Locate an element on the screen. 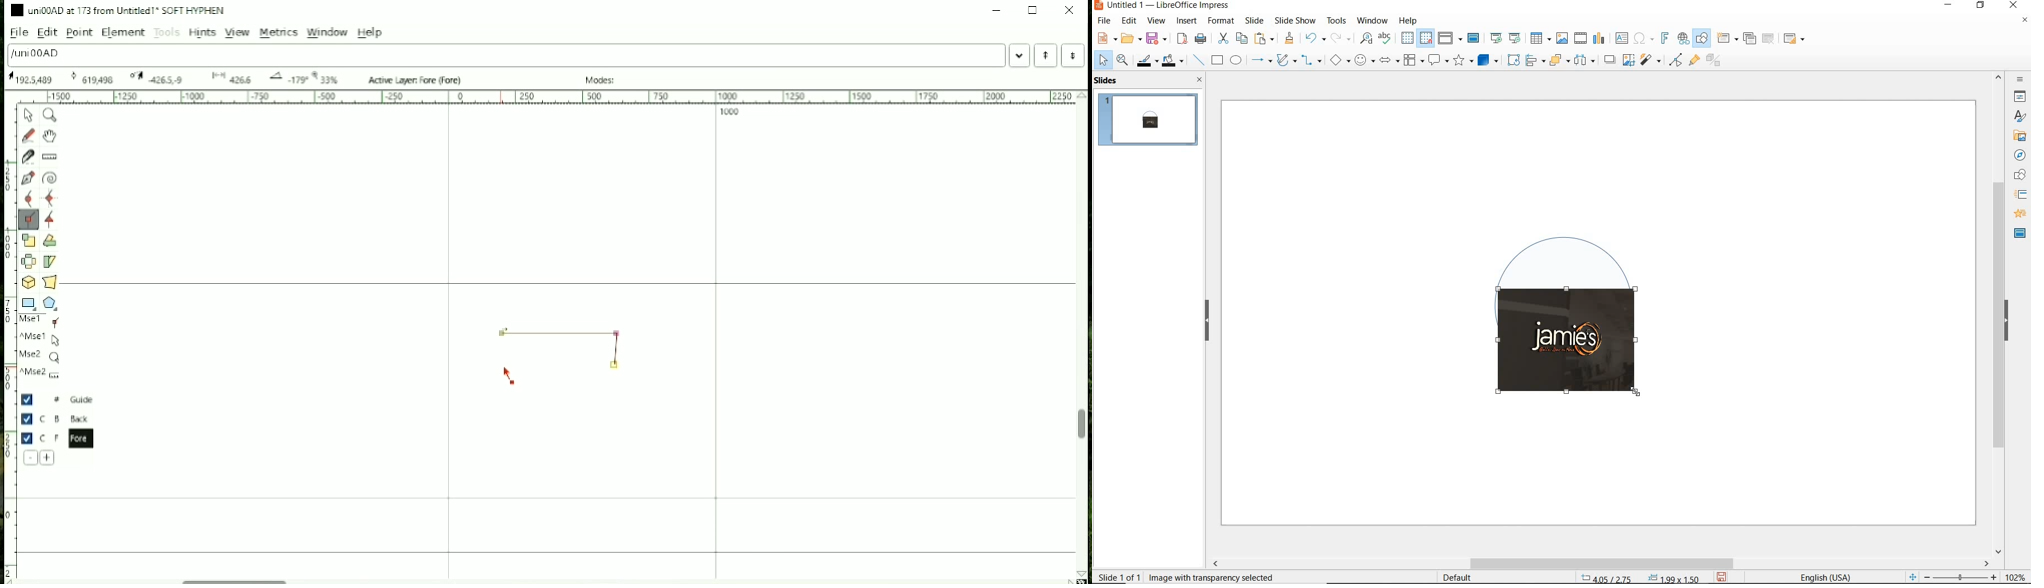 Image resolution: width=2044 pixels, height=588 pixels. Default is located at coordinates (1458, 577).